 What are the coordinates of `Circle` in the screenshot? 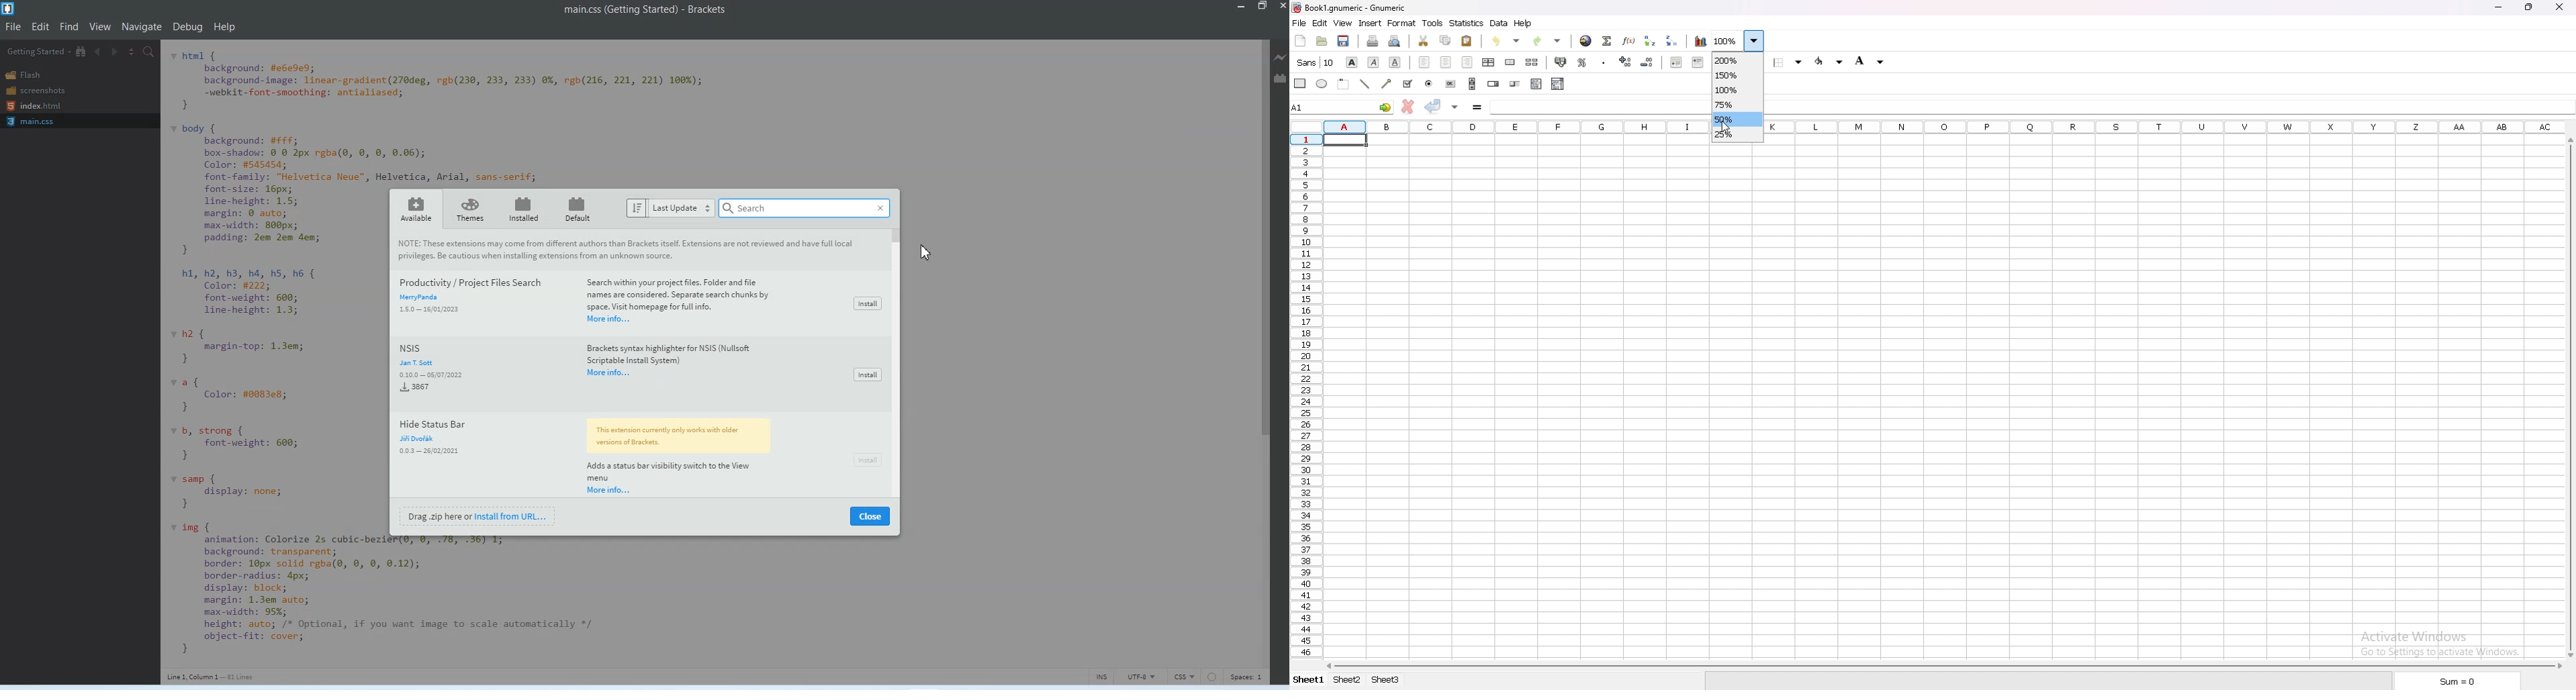 It's located at (1213, 675).